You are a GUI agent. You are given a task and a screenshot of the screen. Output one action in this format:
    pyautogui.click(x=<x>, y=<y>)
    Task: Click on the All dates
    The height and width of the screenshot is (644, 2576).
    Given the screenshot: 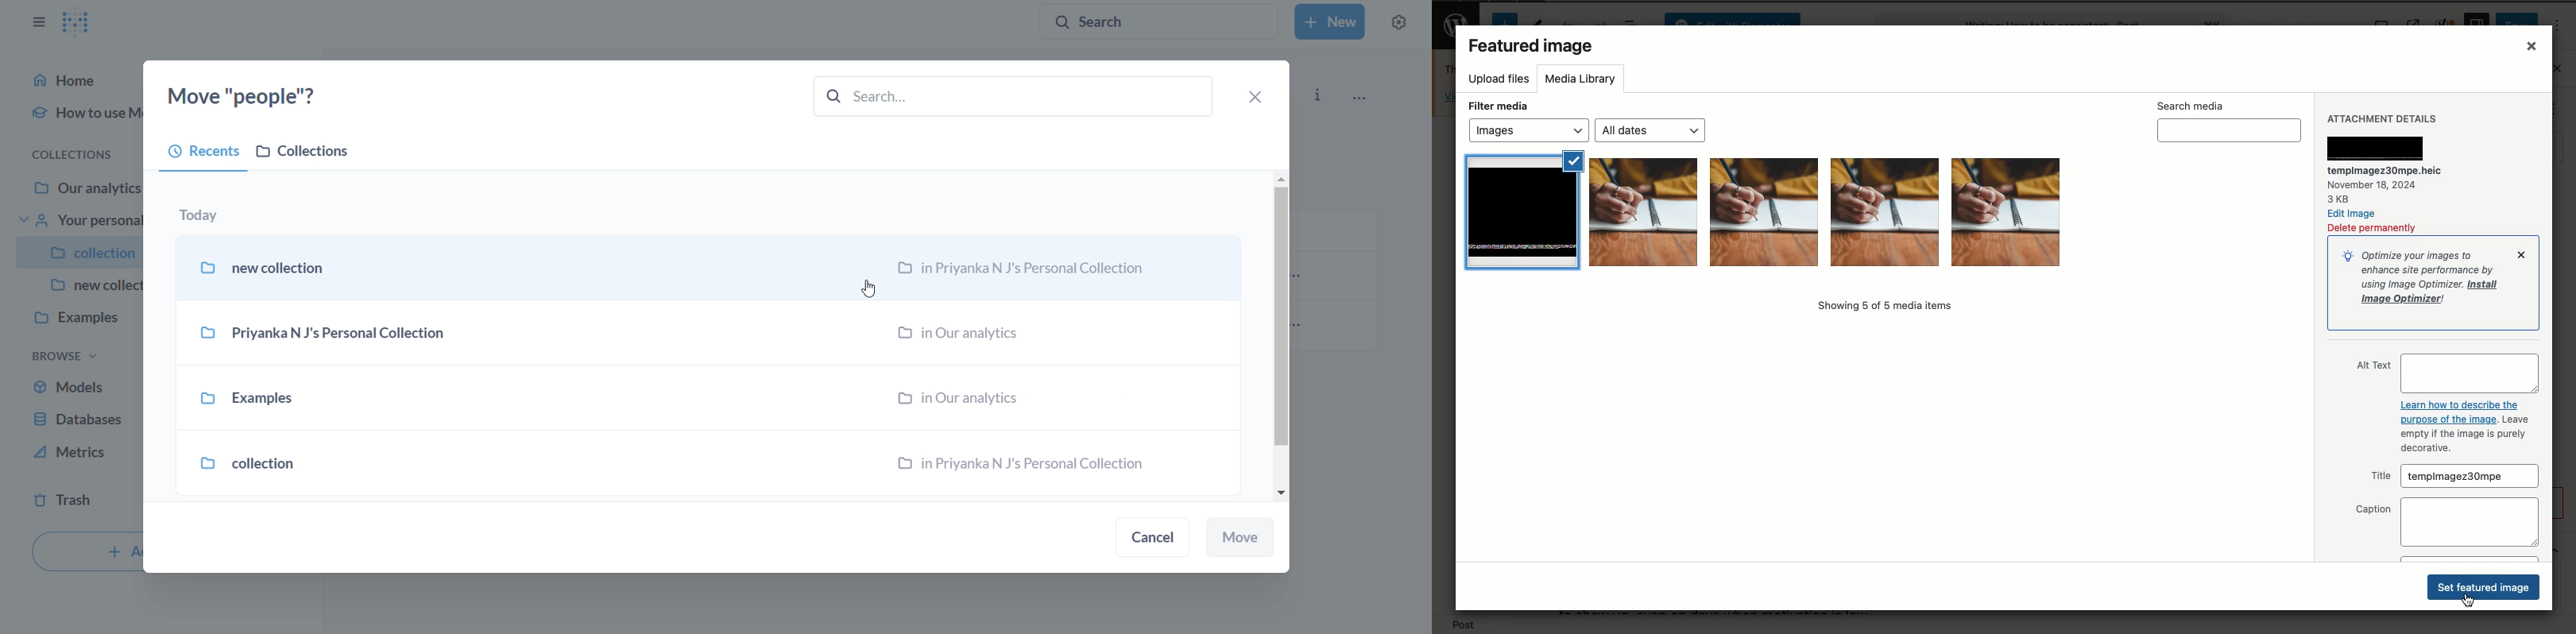 What is the action you would take?
    pyautogui.click(x=1650, y=130)
    